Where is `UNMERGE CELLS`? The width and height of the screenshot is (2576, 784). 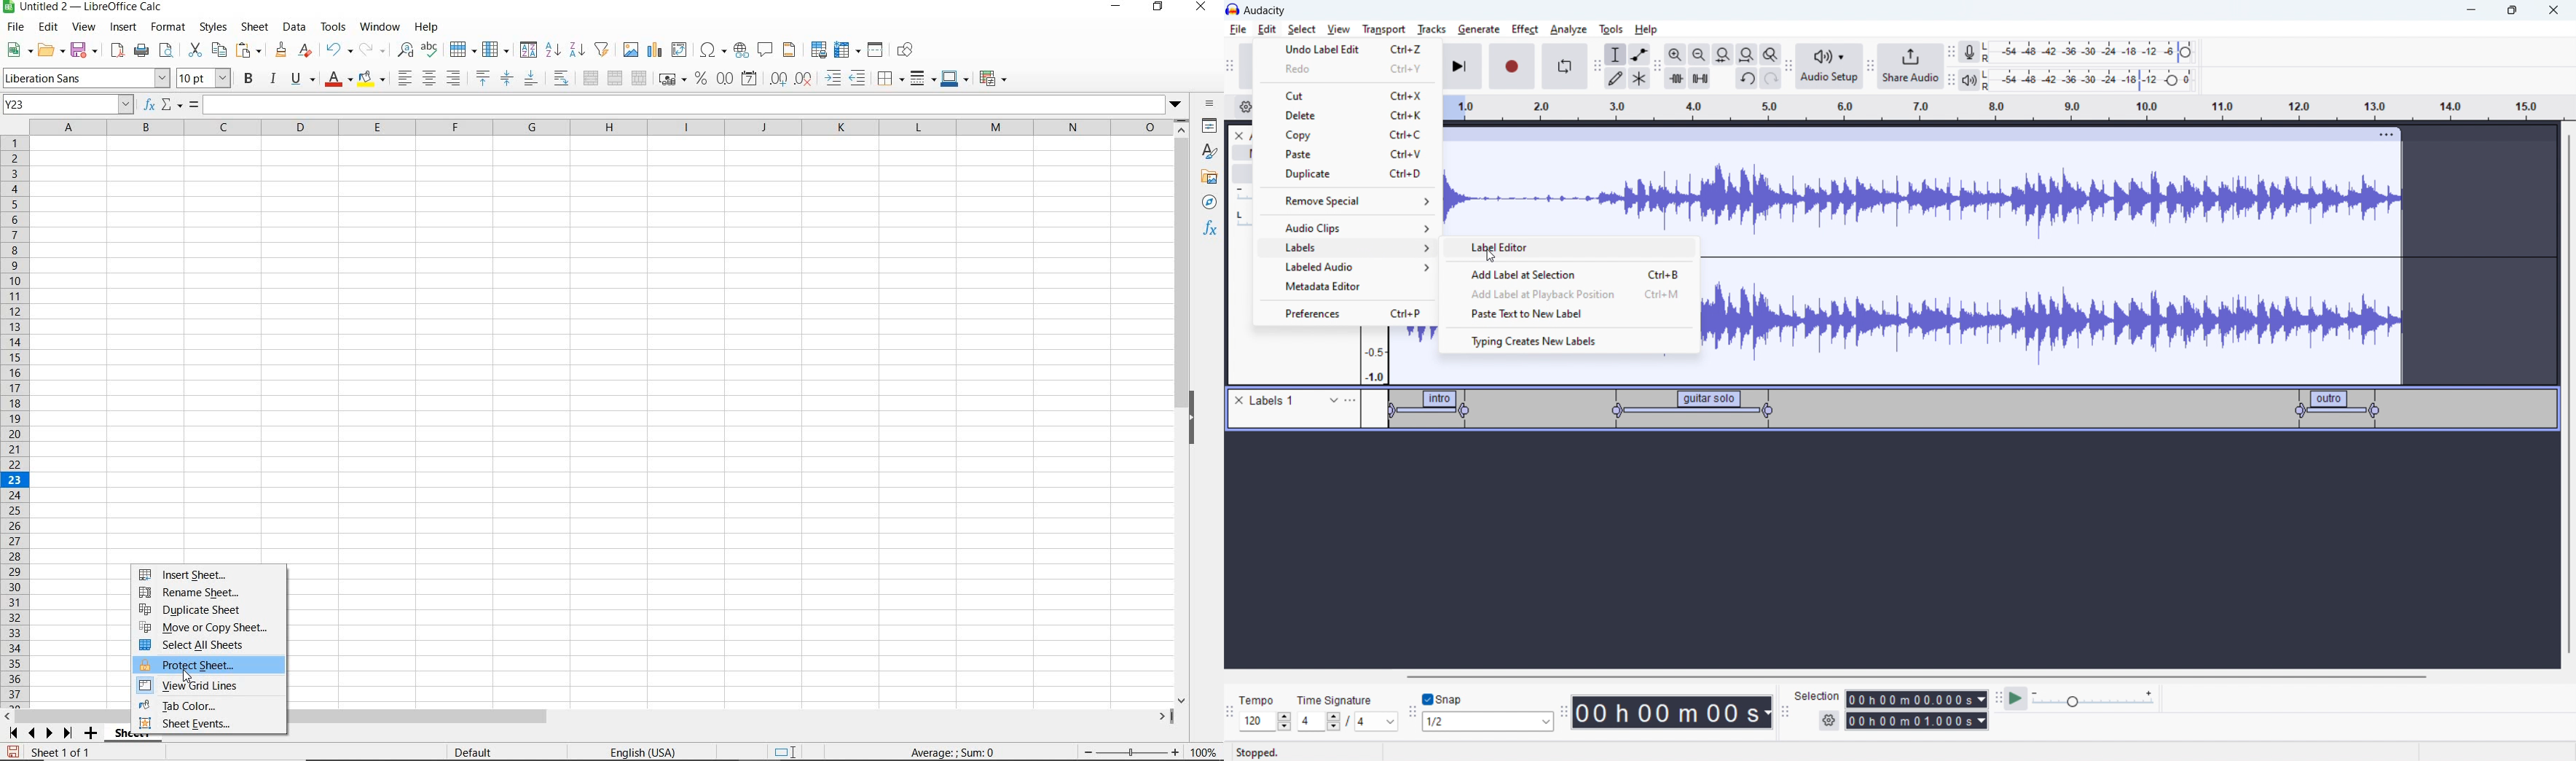
UNMERGE CELLS is located at coordinates (639, 79).